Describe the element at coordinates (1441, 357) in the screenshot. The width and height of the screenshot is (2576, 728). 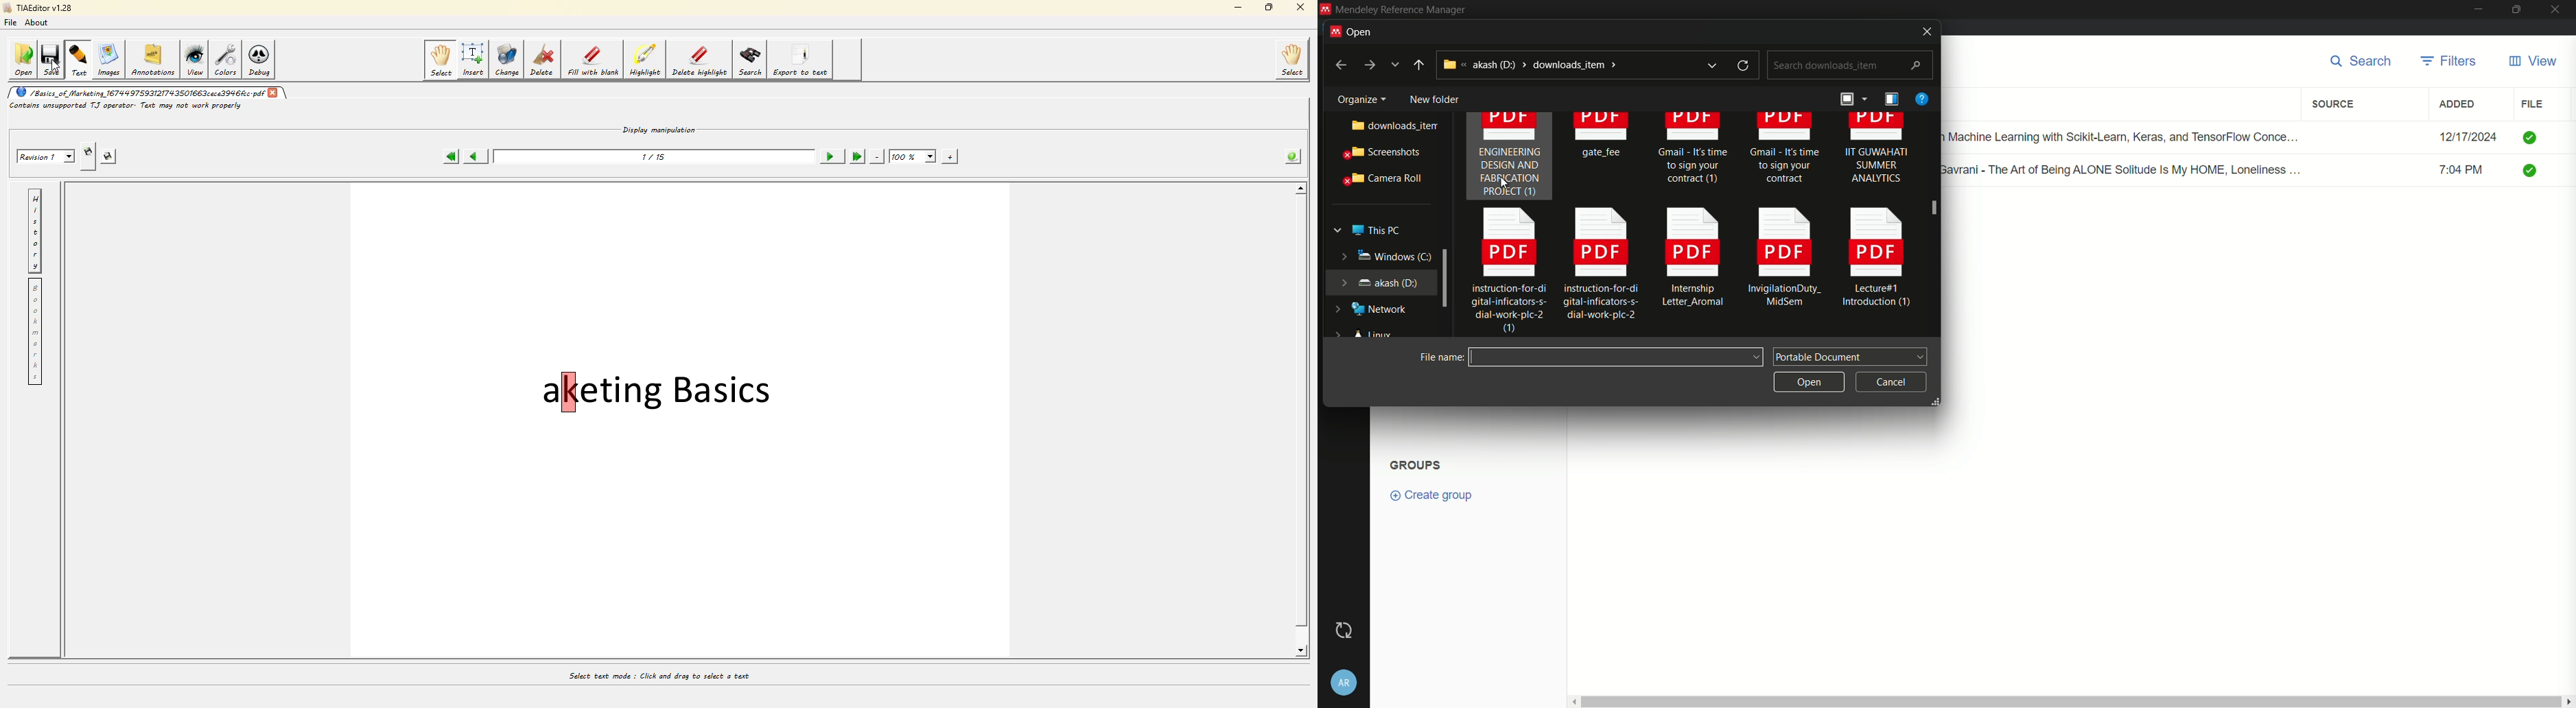
I see `file name: ` at that location.